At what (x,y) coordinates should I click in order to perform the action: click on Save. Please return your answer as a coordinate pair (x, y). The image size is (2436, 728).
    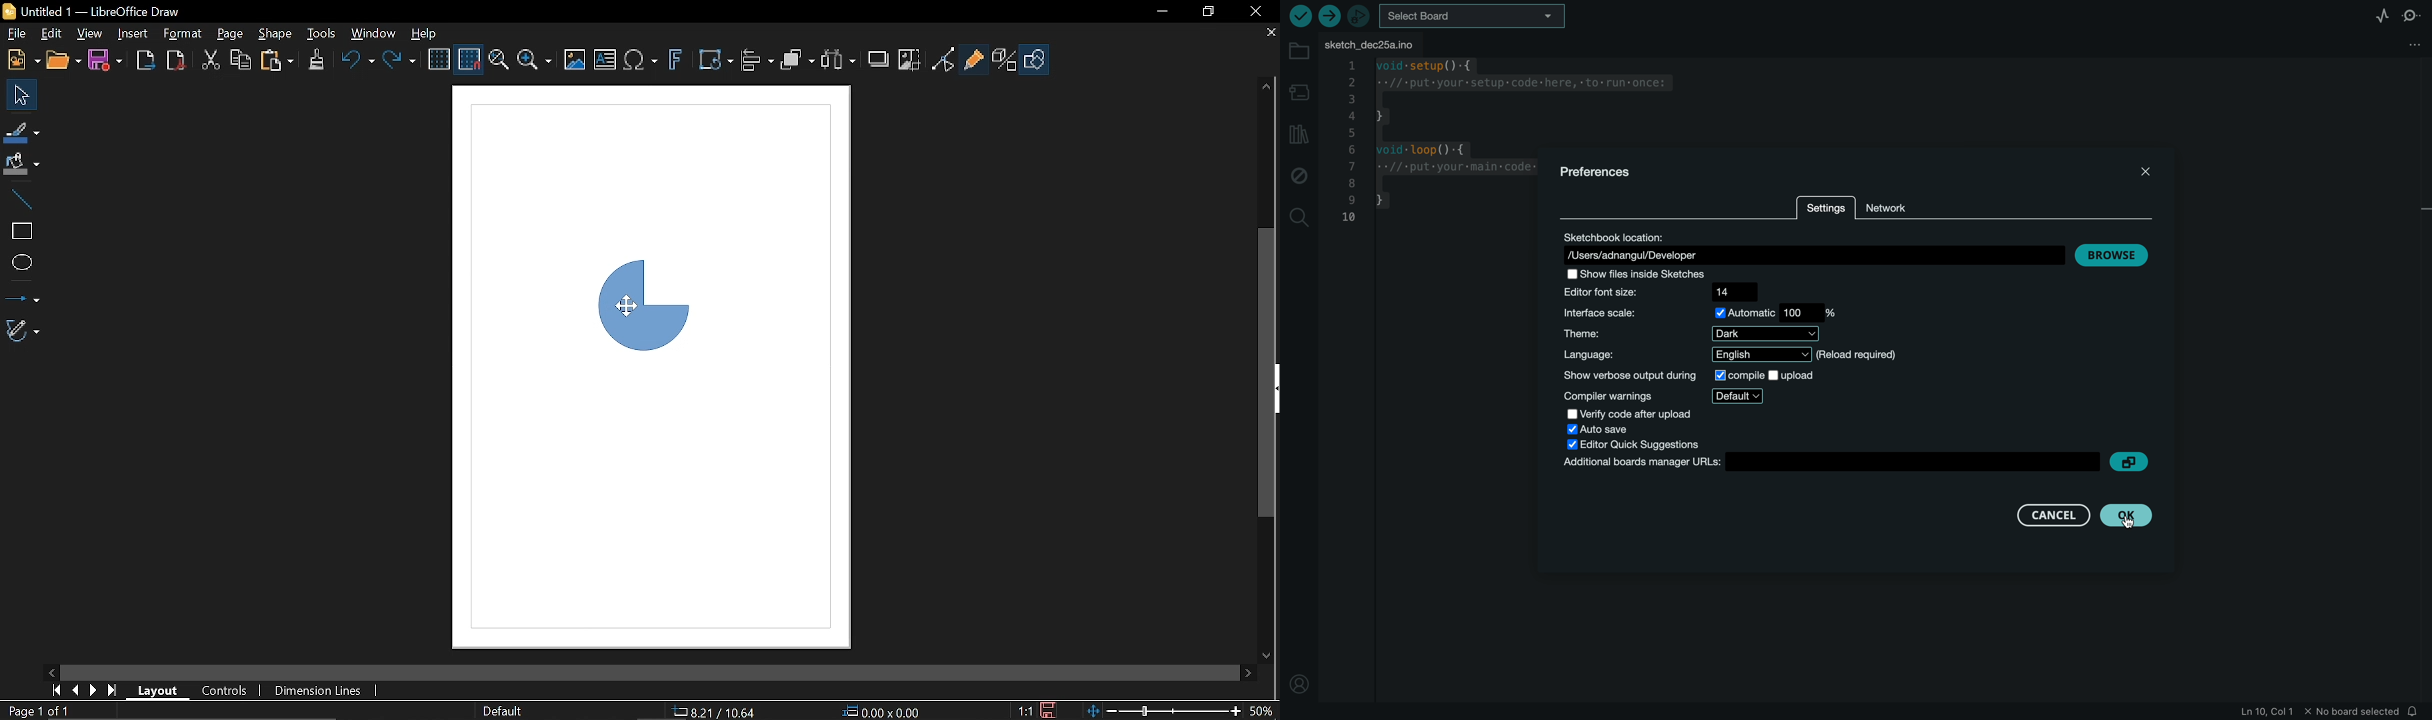
    Looking at the image, I should click on (107, 59).